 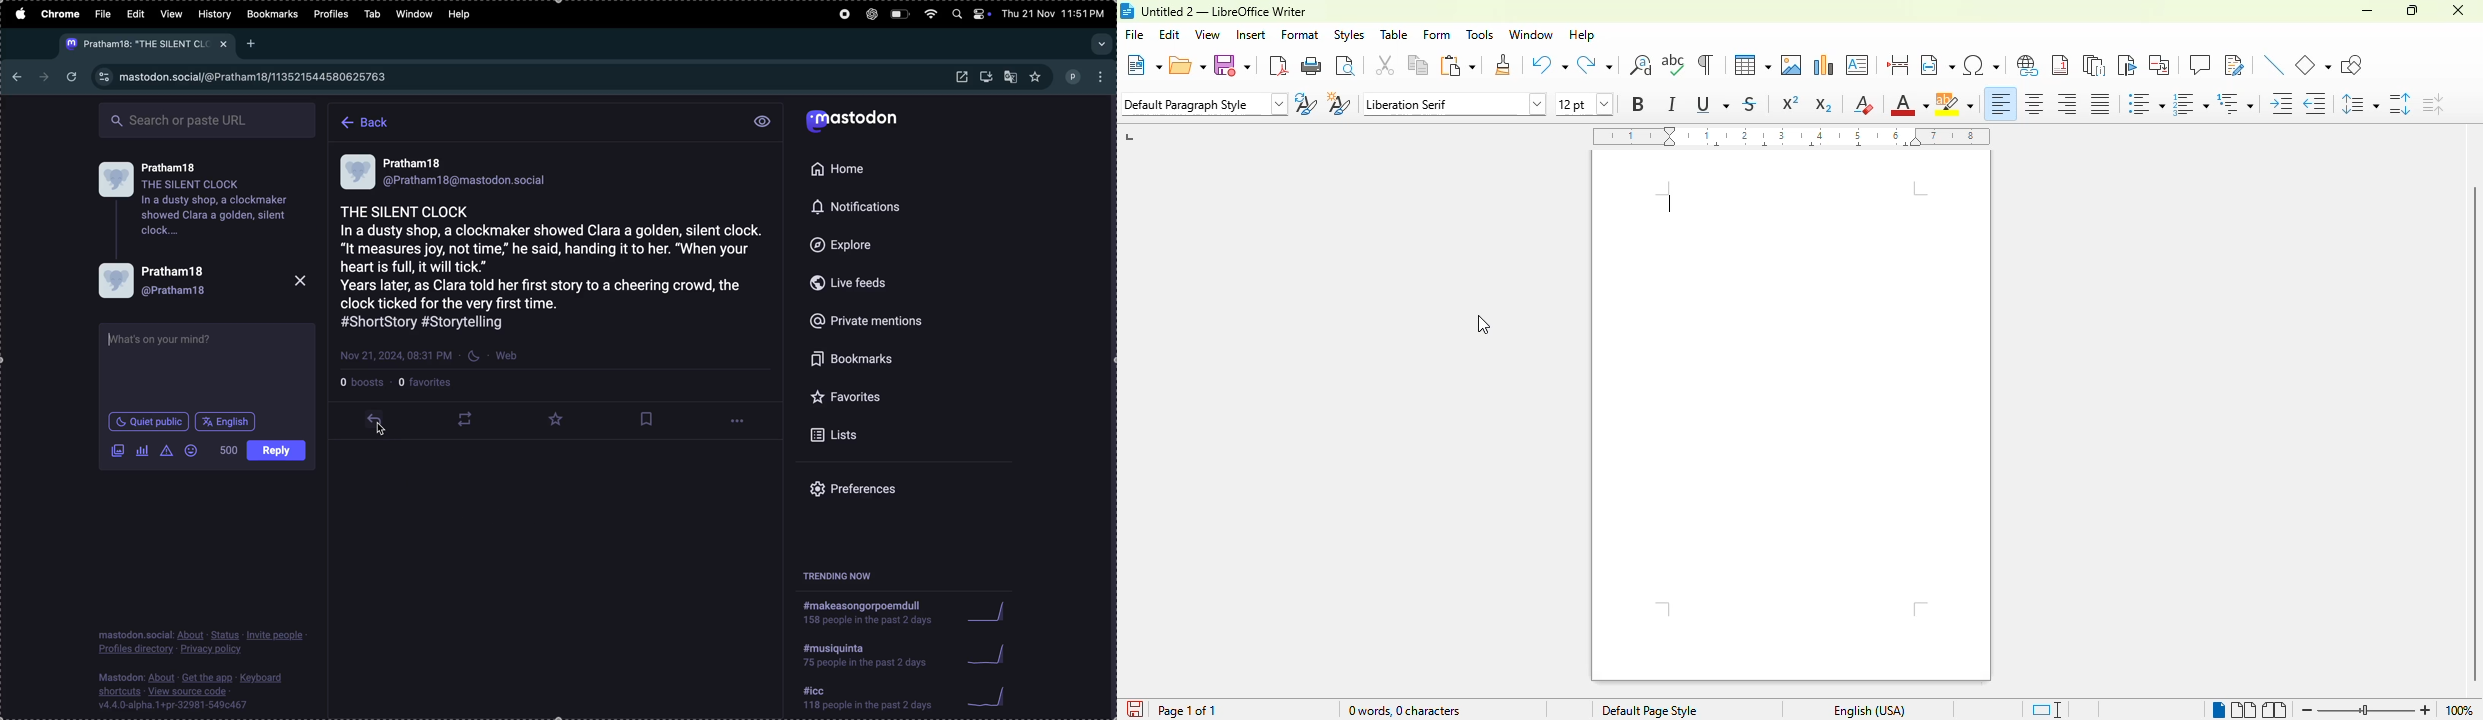 What do you see at coordinates (1858, 65) in the screenshot?
I see `insert text box` at bounding box center [1858, 65].